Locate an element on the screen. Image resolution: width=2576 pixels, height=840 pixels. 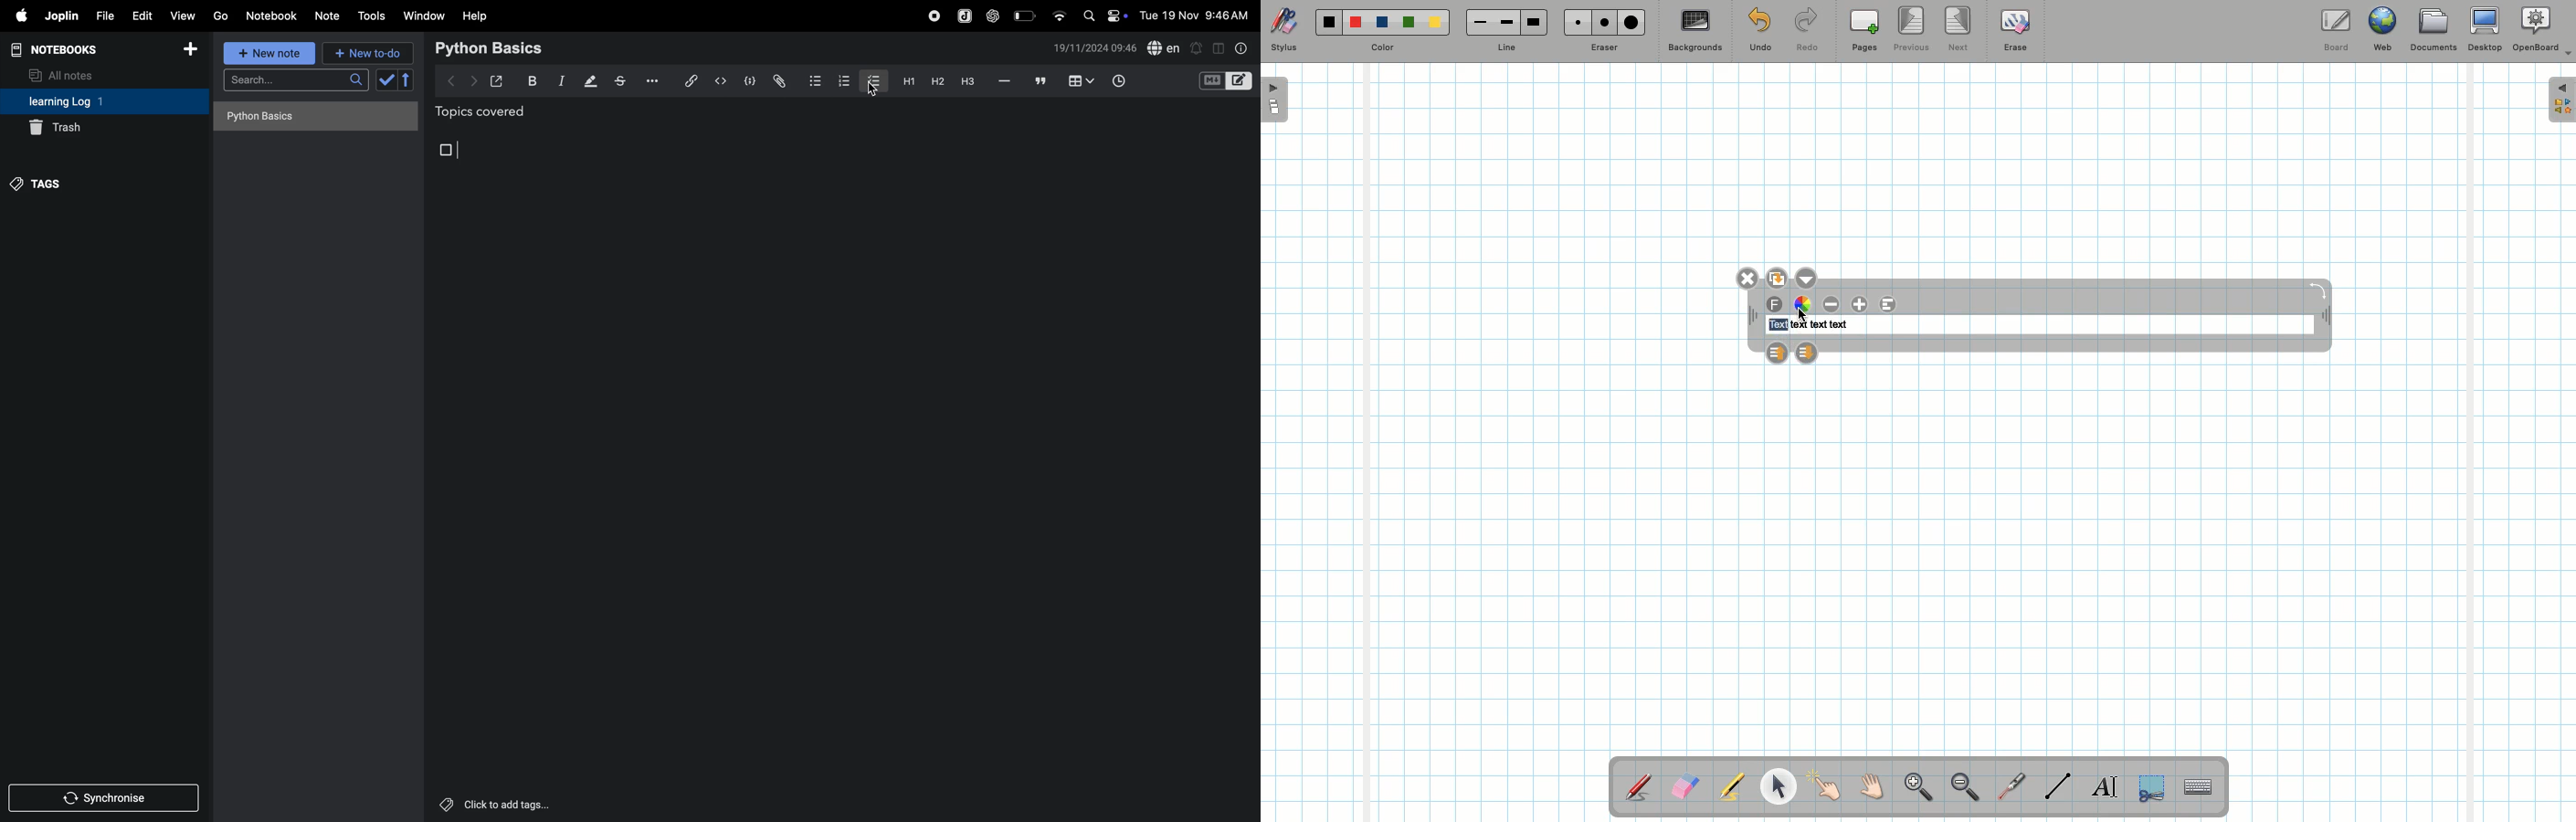
Zoom out is located at coordinates (1965, 788).